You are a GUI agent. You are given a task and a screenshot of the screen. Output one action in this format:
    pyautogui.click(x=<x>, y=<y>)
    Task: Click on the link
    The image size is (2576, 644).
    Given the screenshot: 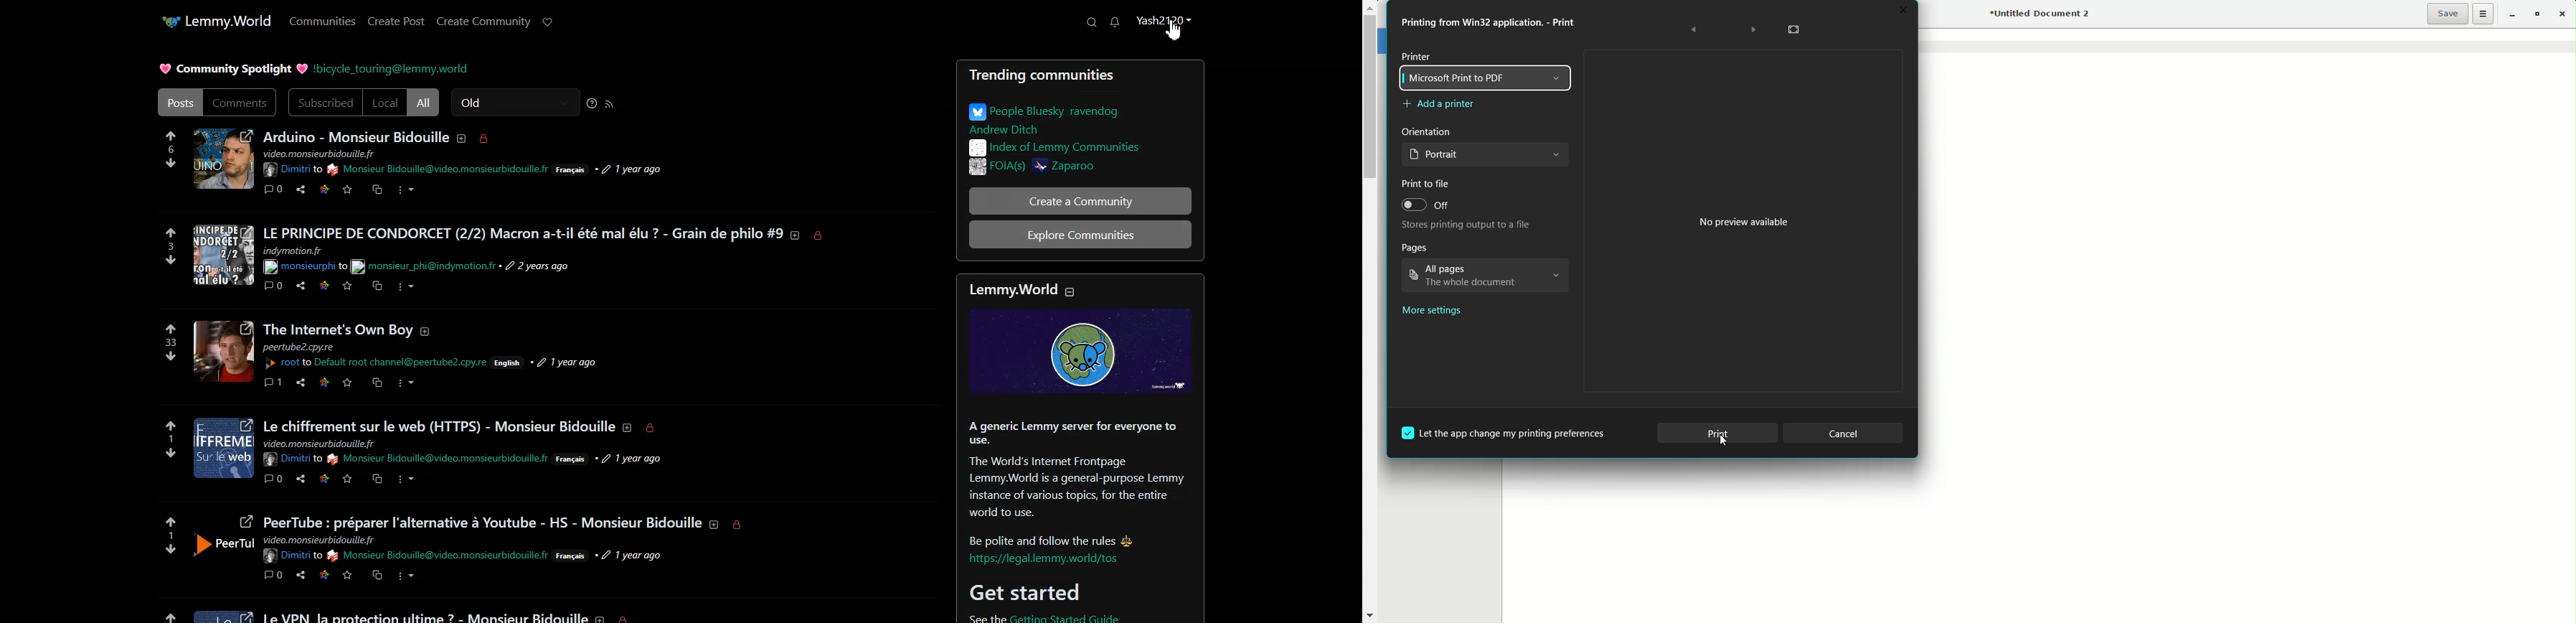 What is the action you would take?
    pyautogui.click(x=322, y=575)
    